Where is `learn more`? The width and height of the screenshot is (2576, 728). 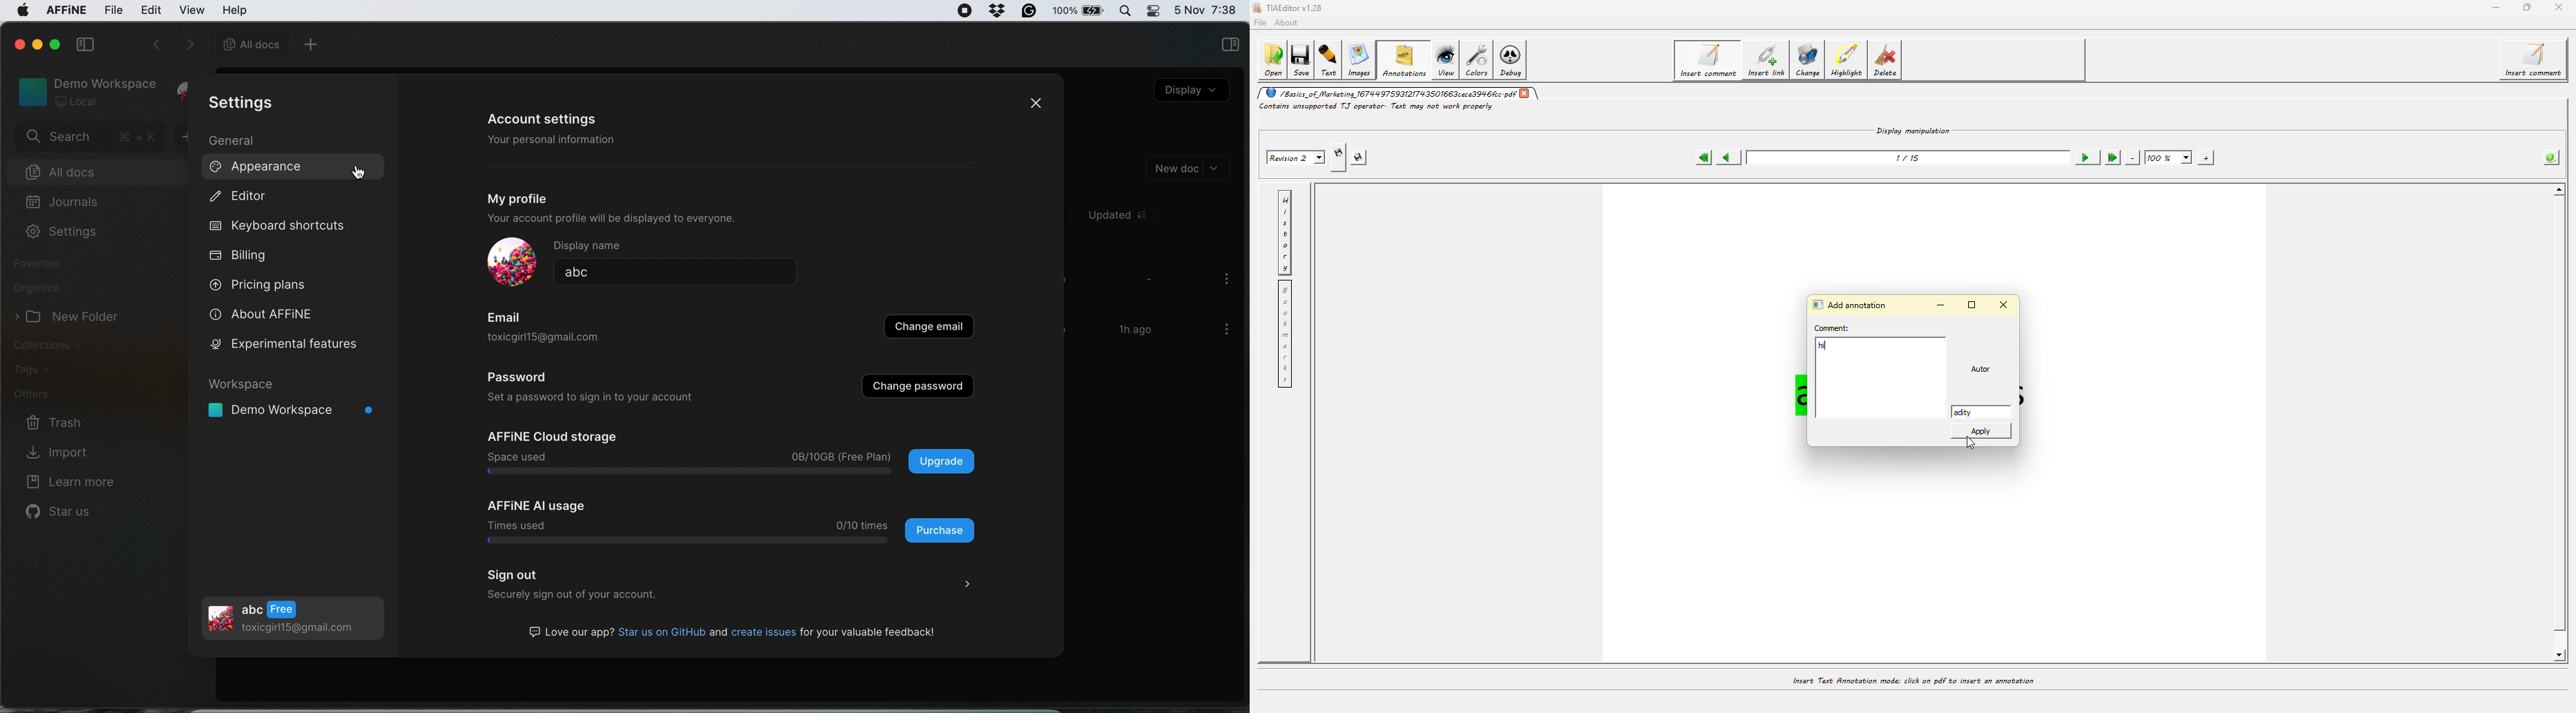
learn more is located at coordinates (74, 484).